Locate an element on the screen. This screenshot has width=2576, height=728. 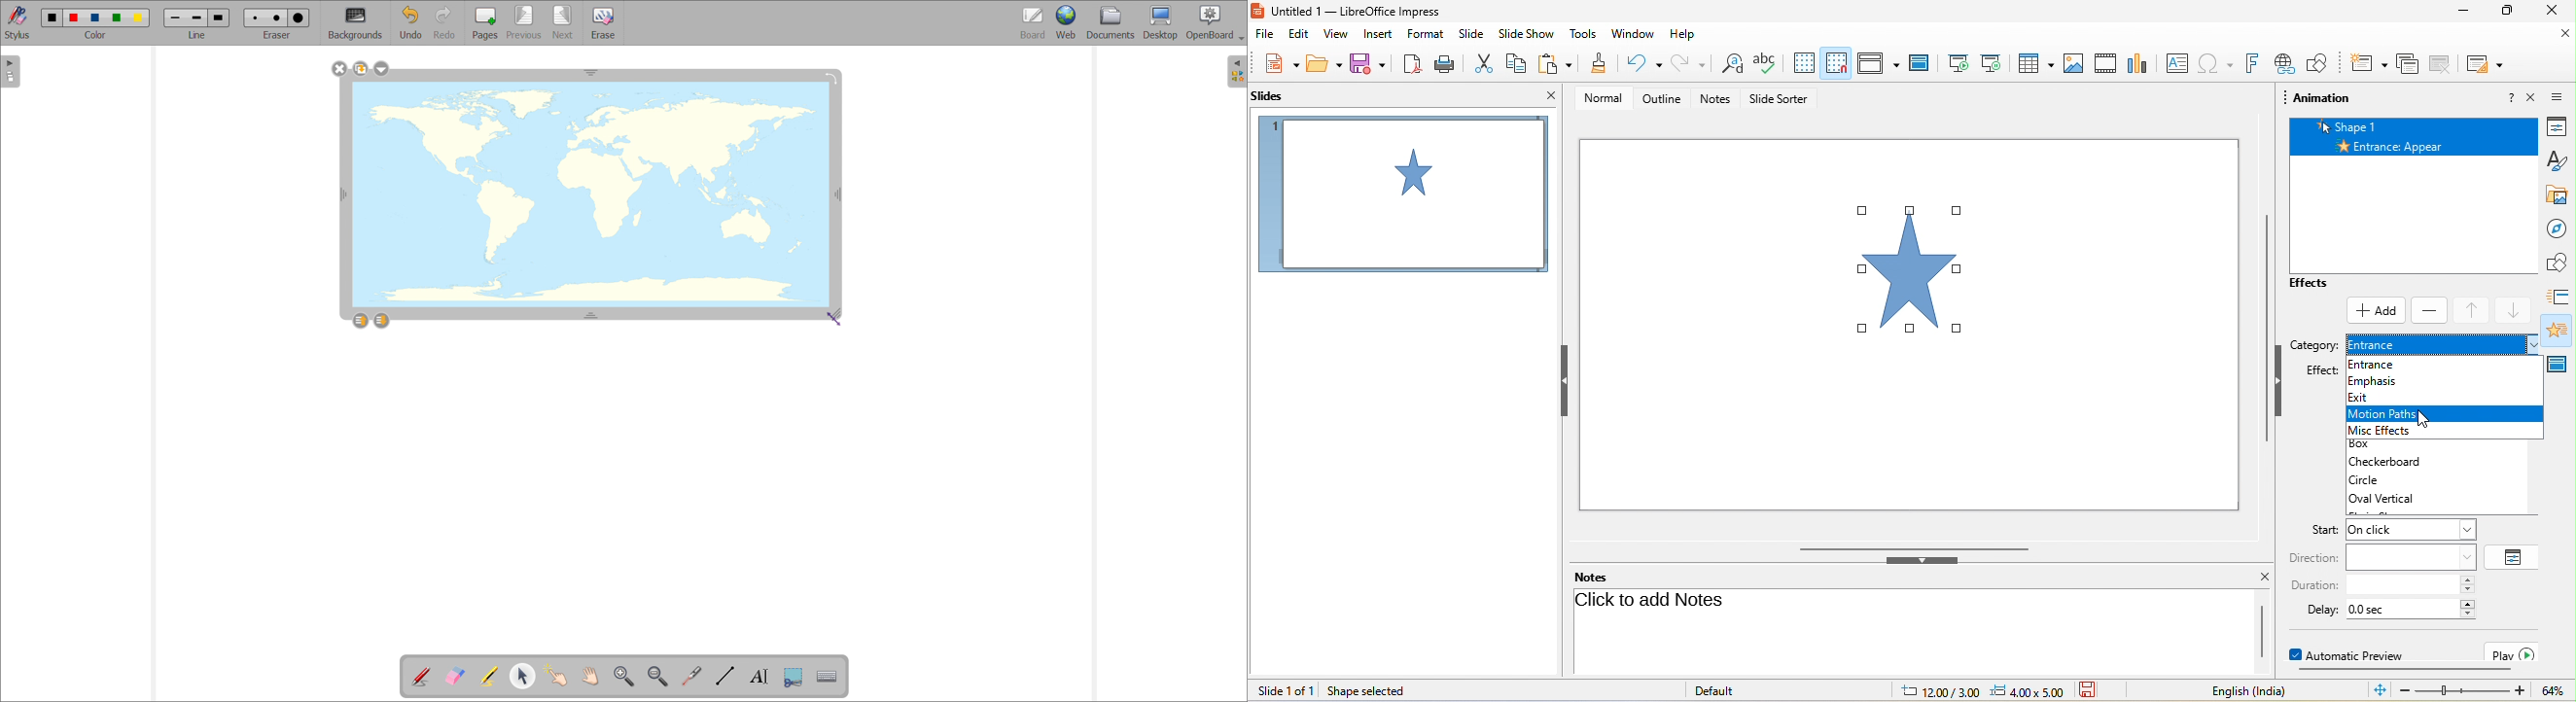
zoom out is located at coordinates (658, 676).